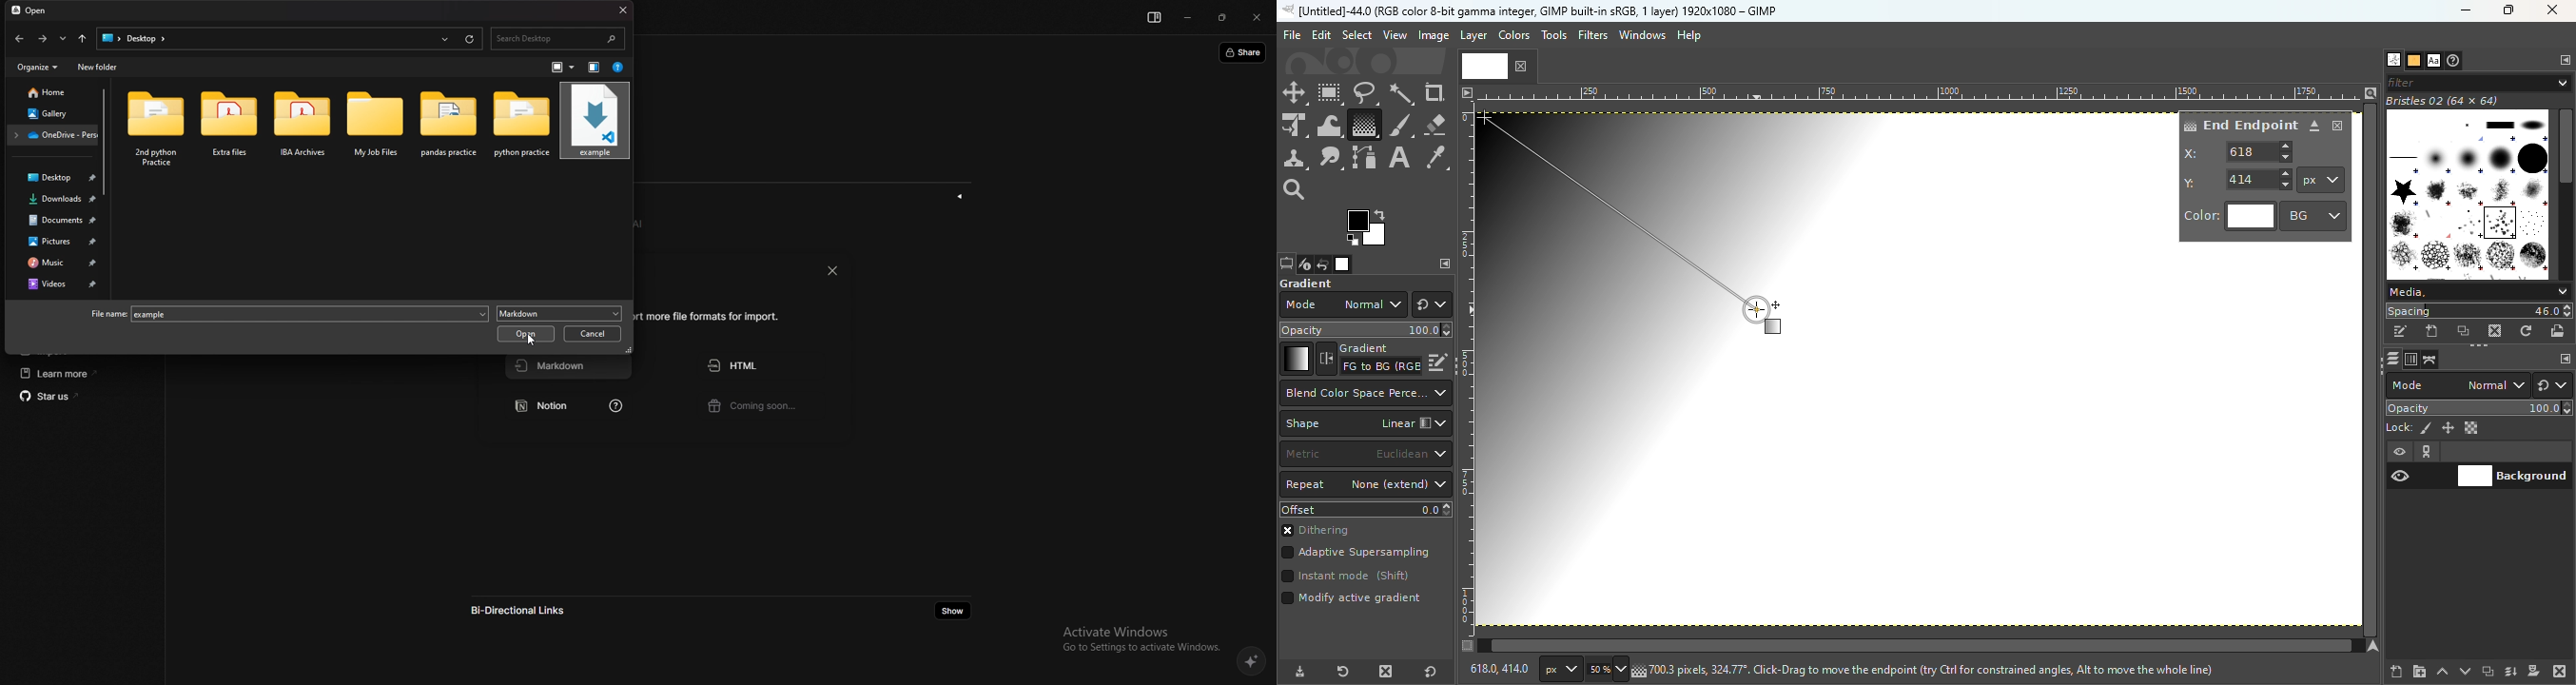 The image size is (2576, 700). What do you see at coordinates (1323, 532) in the screenshot?
I see `Dithering` at bounding box center [1323, 532].